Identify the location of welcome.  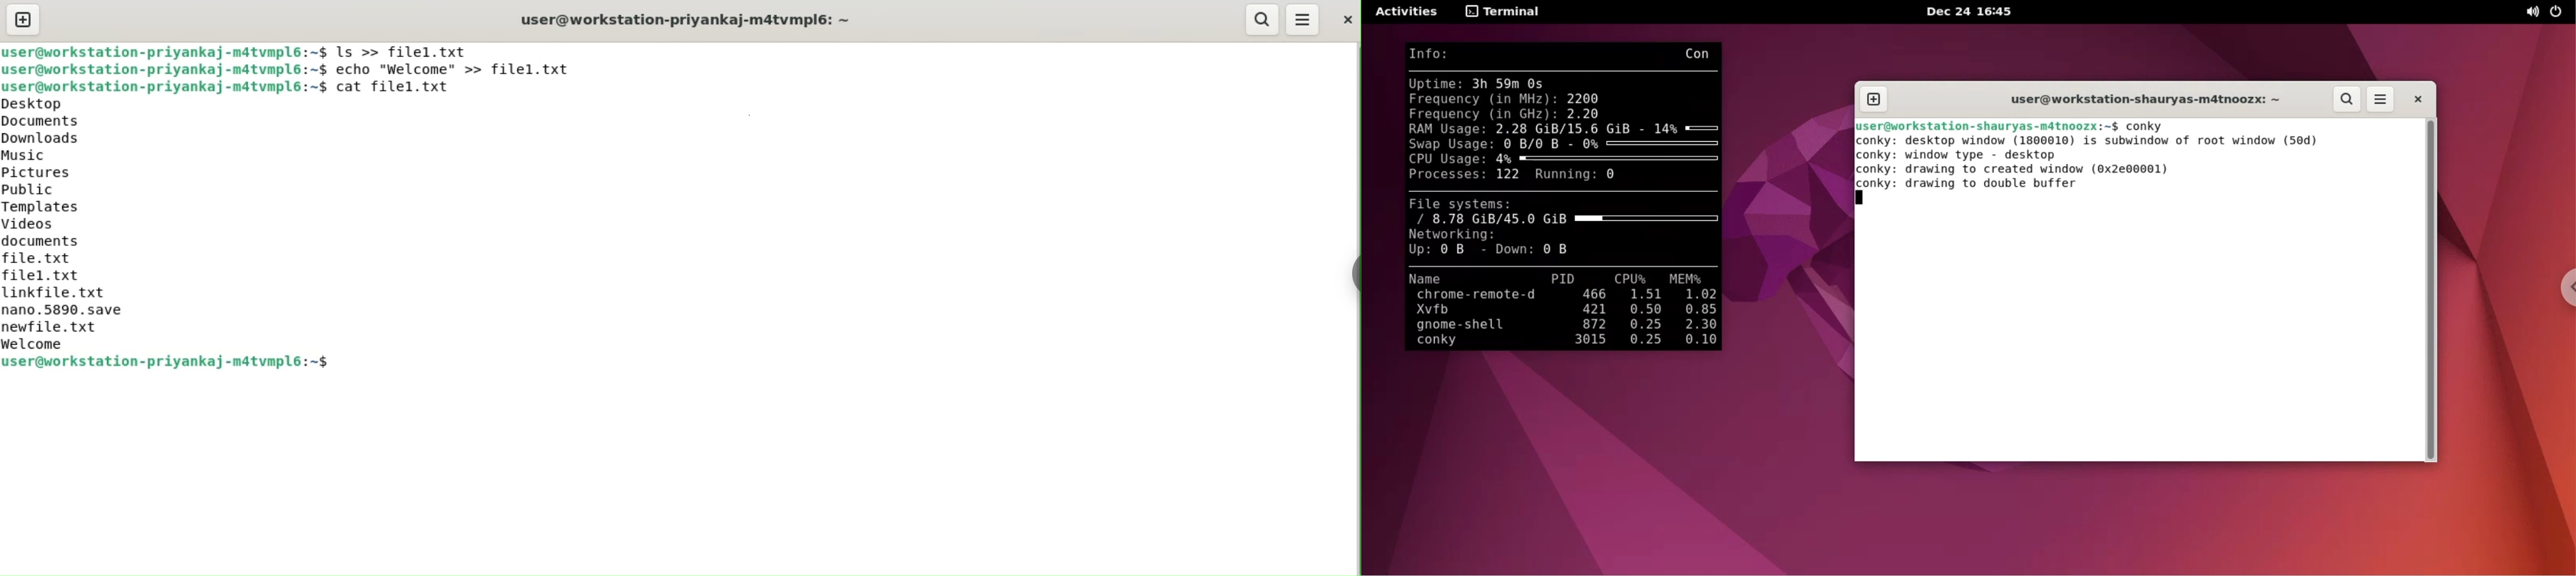
(60, 345).